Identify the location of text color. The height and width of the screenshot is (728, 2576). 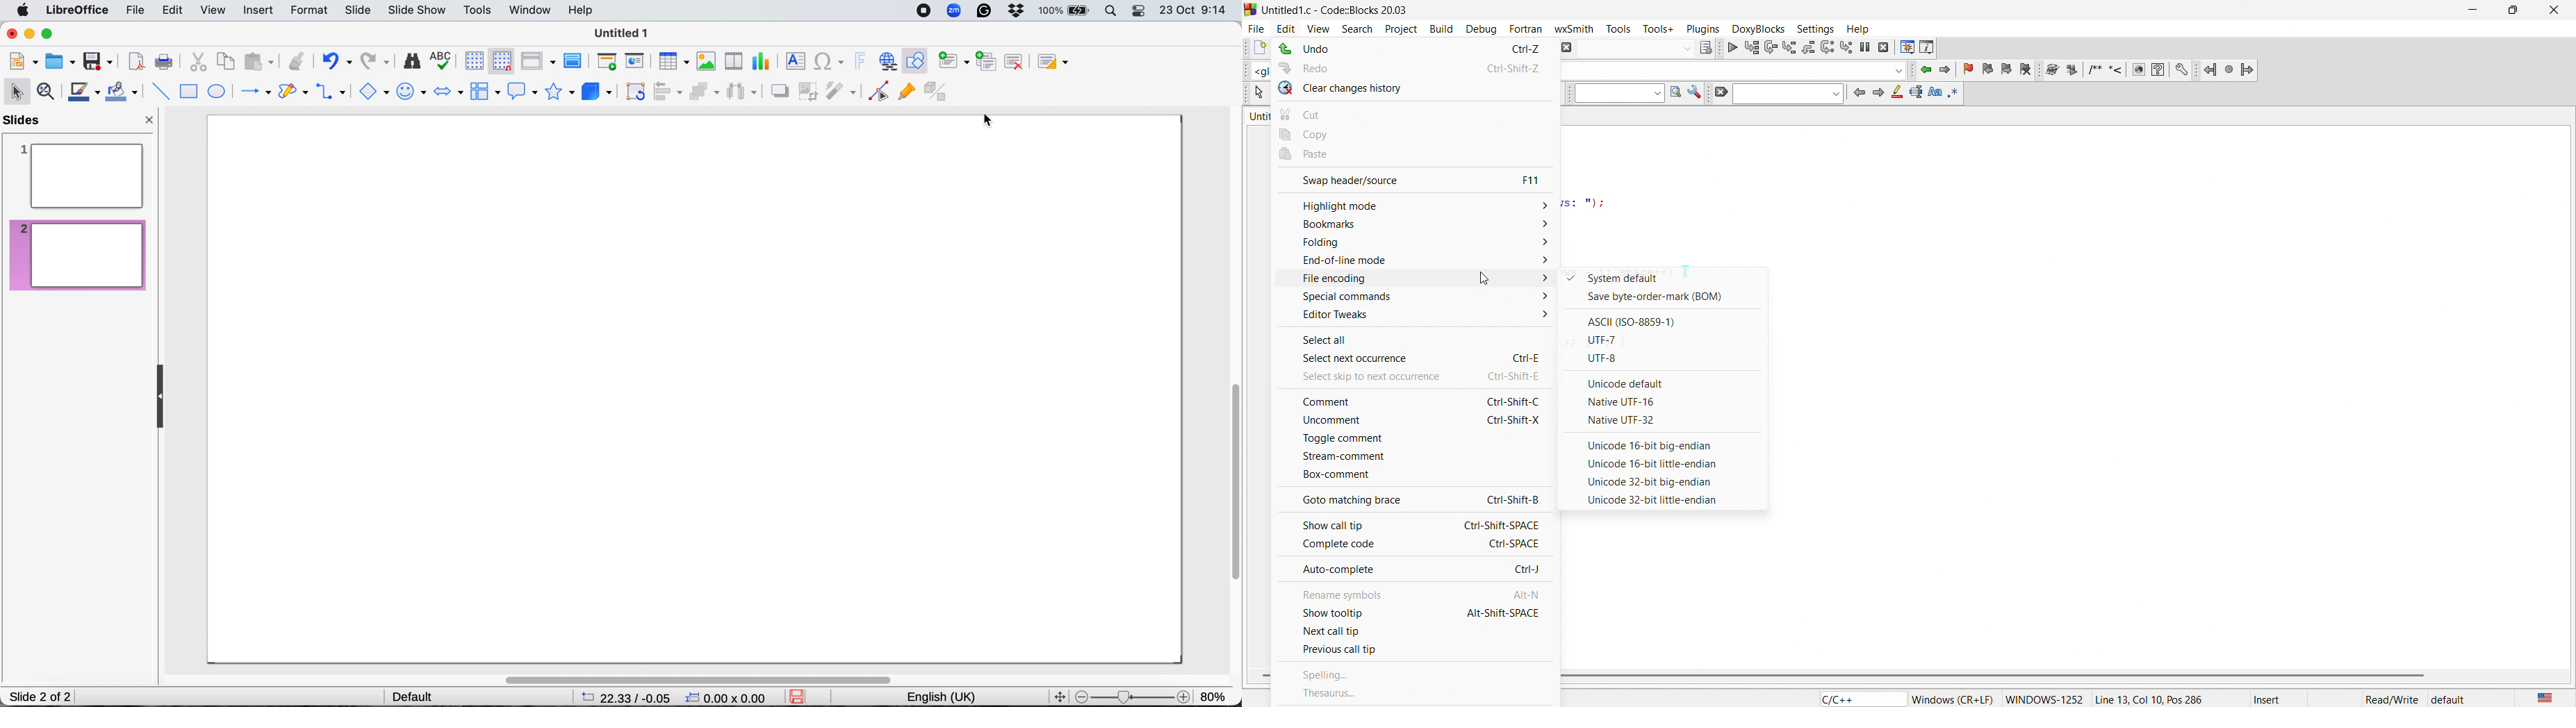
(84, 92).